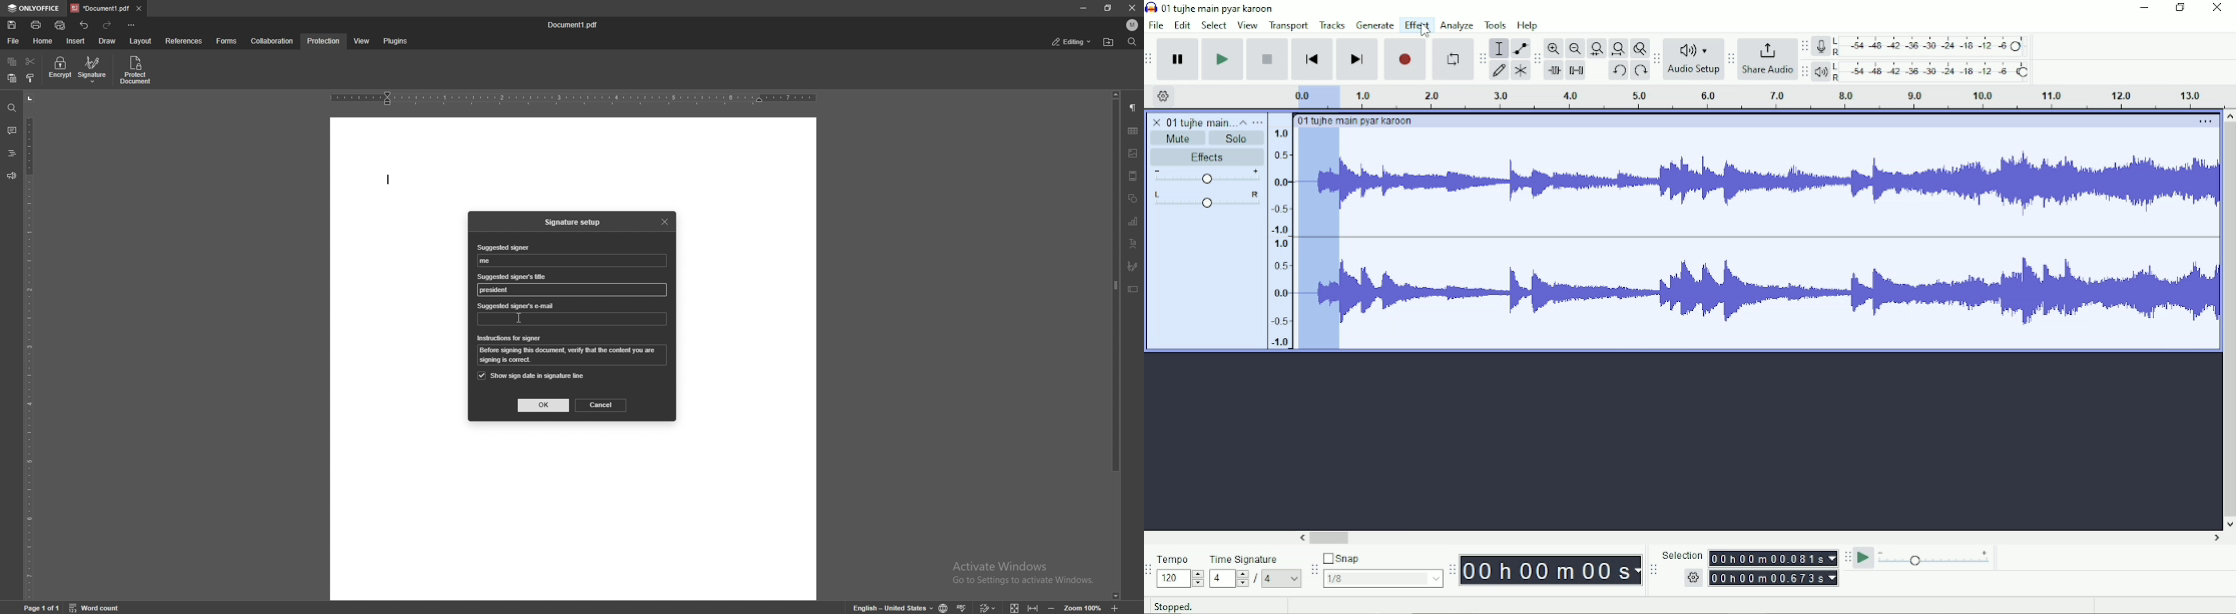 The image size is (2240, 616). I want to click on Volume, so click(1207, 178).